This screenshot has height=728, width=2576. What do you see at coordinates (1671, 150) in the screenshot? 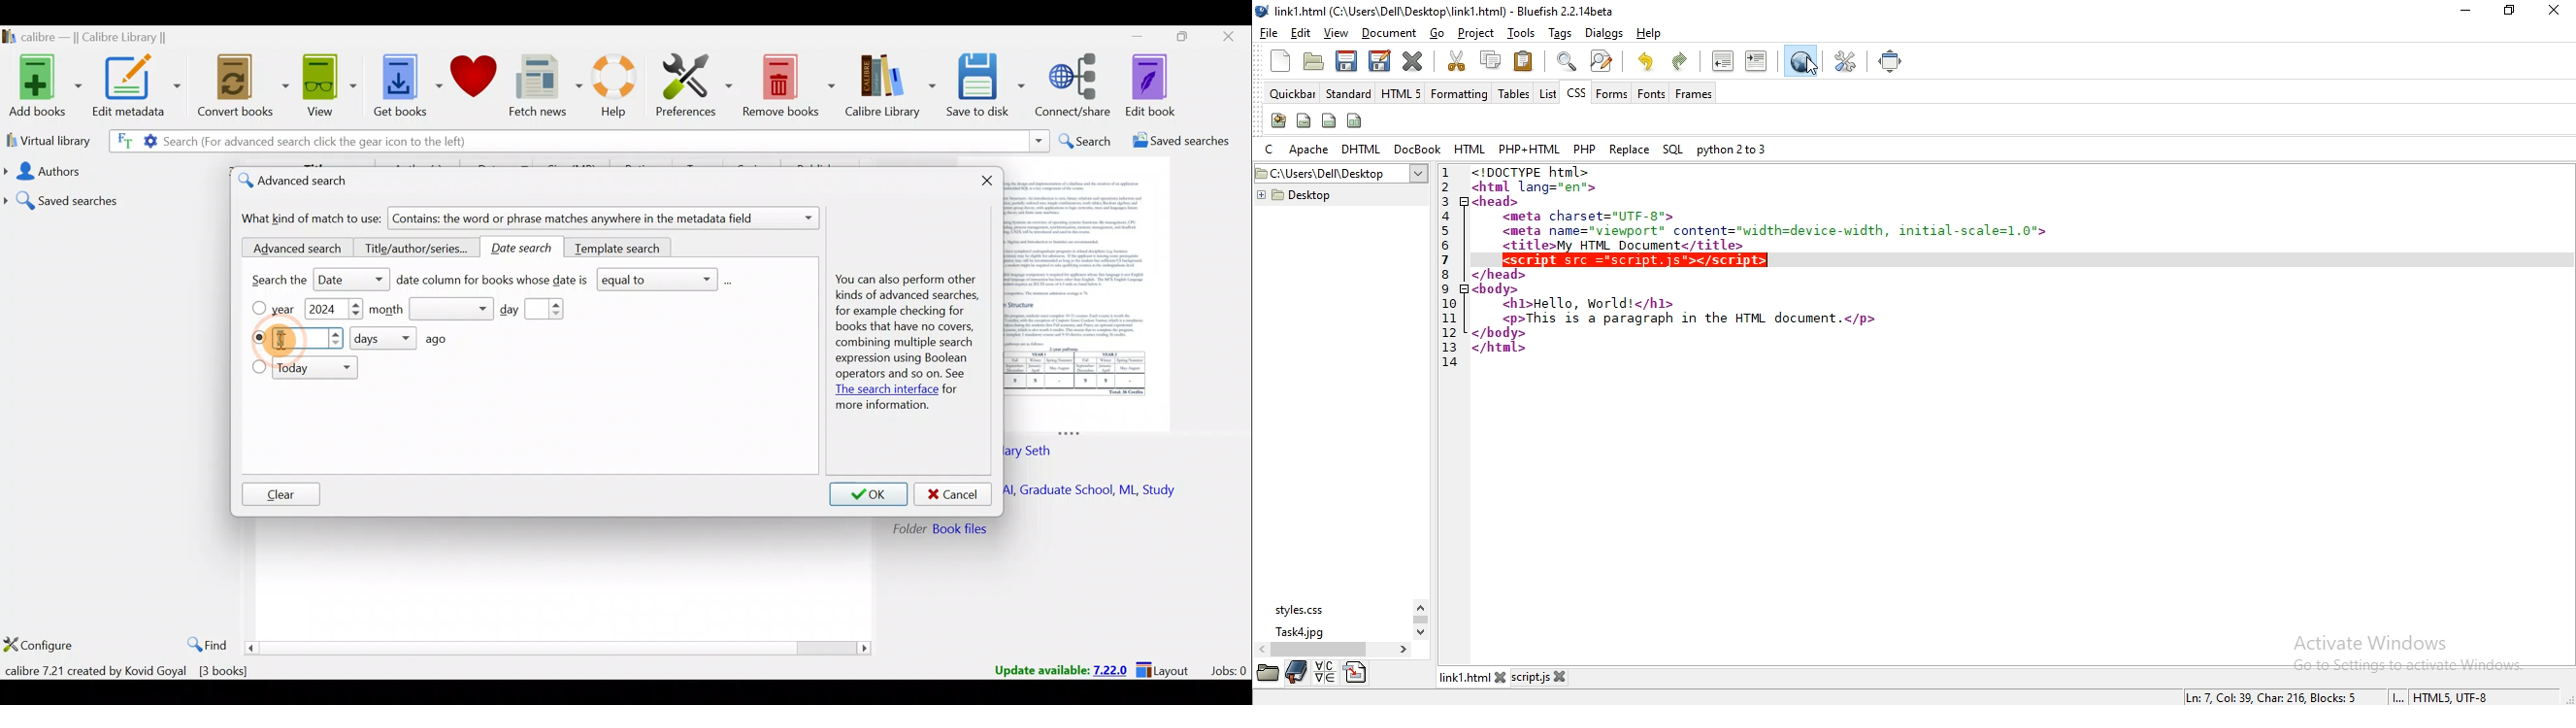
I see `sql` at bounding box center [1671, 150].